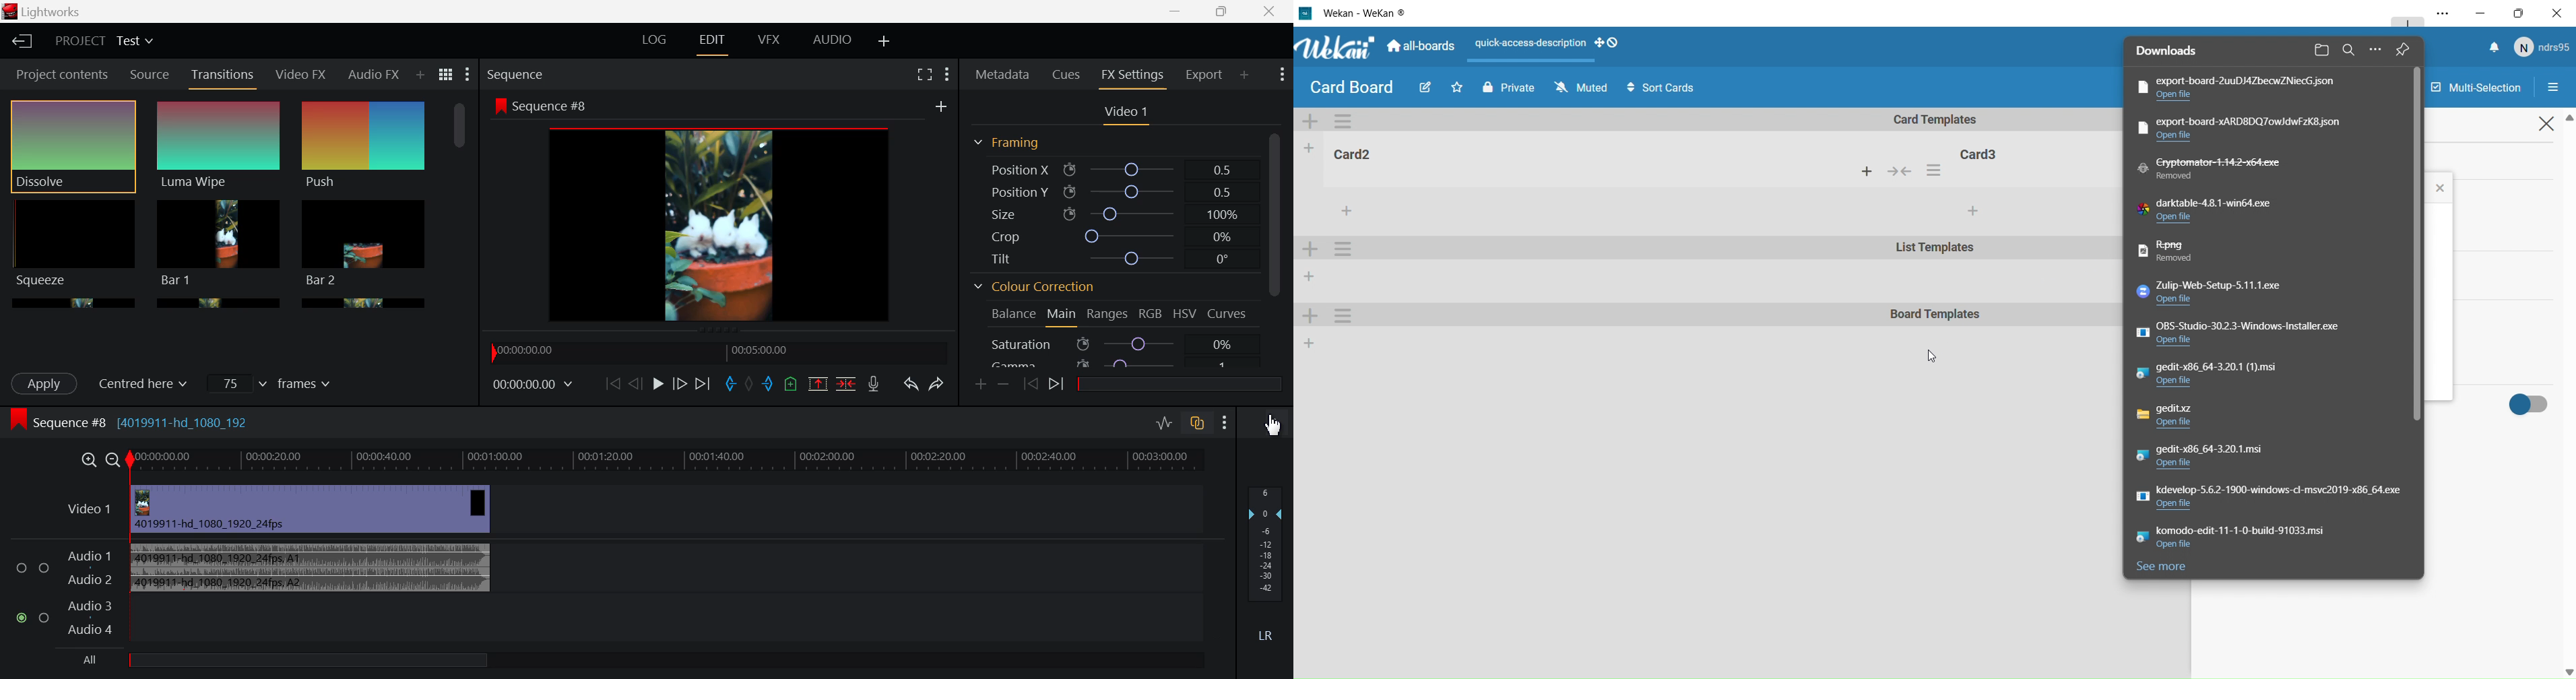 This screenshot has height=700, width=2576. Describe the element at coordinates (1311, 120) in the screenshot. I see `` at that location.